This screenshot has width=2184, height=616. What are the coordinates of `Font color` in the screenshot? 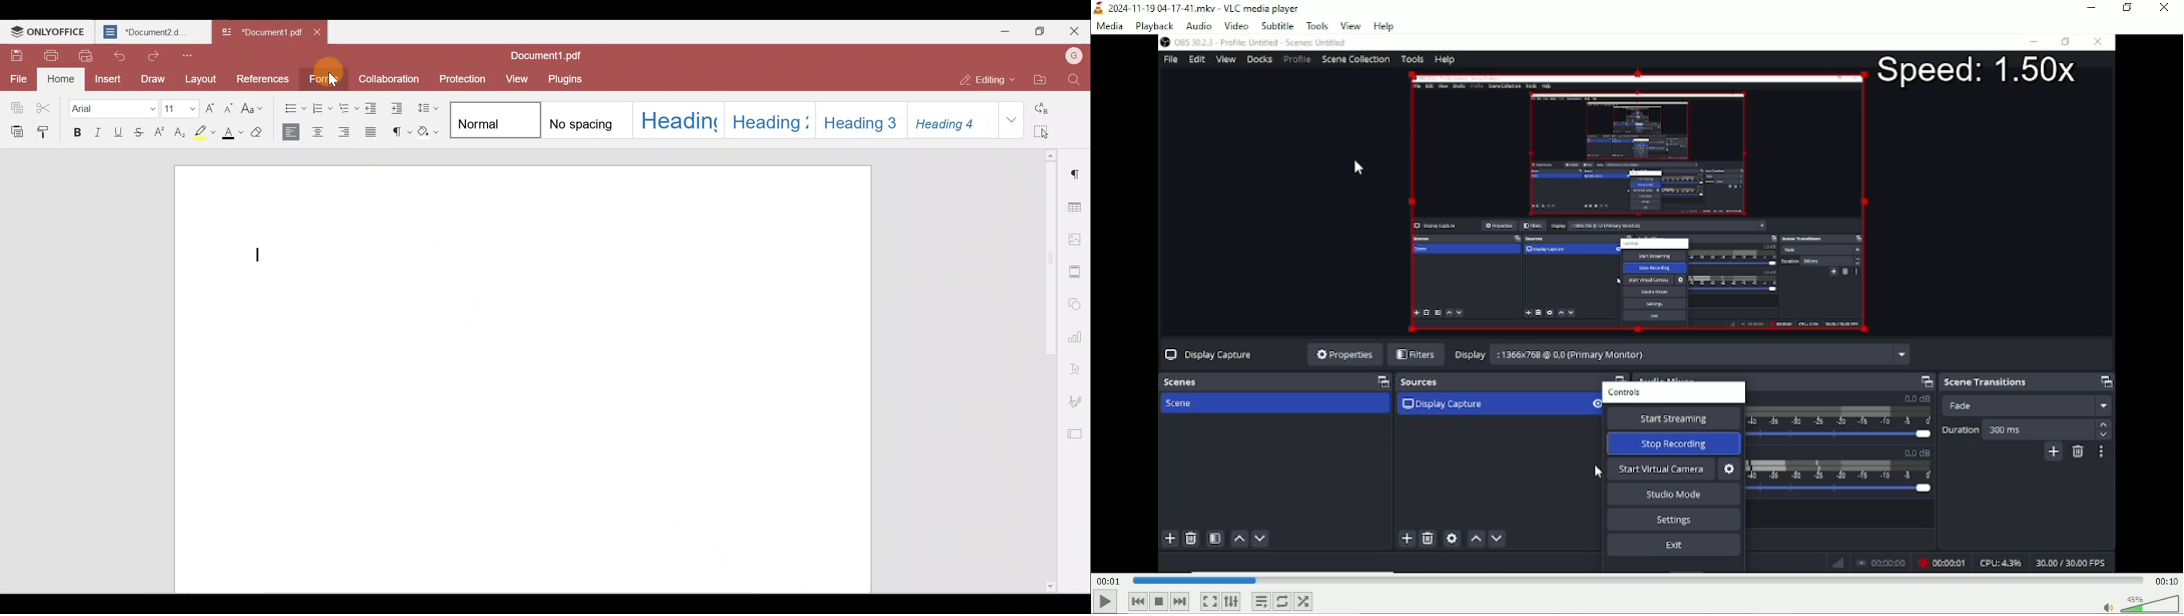 It's located at (233, 134).